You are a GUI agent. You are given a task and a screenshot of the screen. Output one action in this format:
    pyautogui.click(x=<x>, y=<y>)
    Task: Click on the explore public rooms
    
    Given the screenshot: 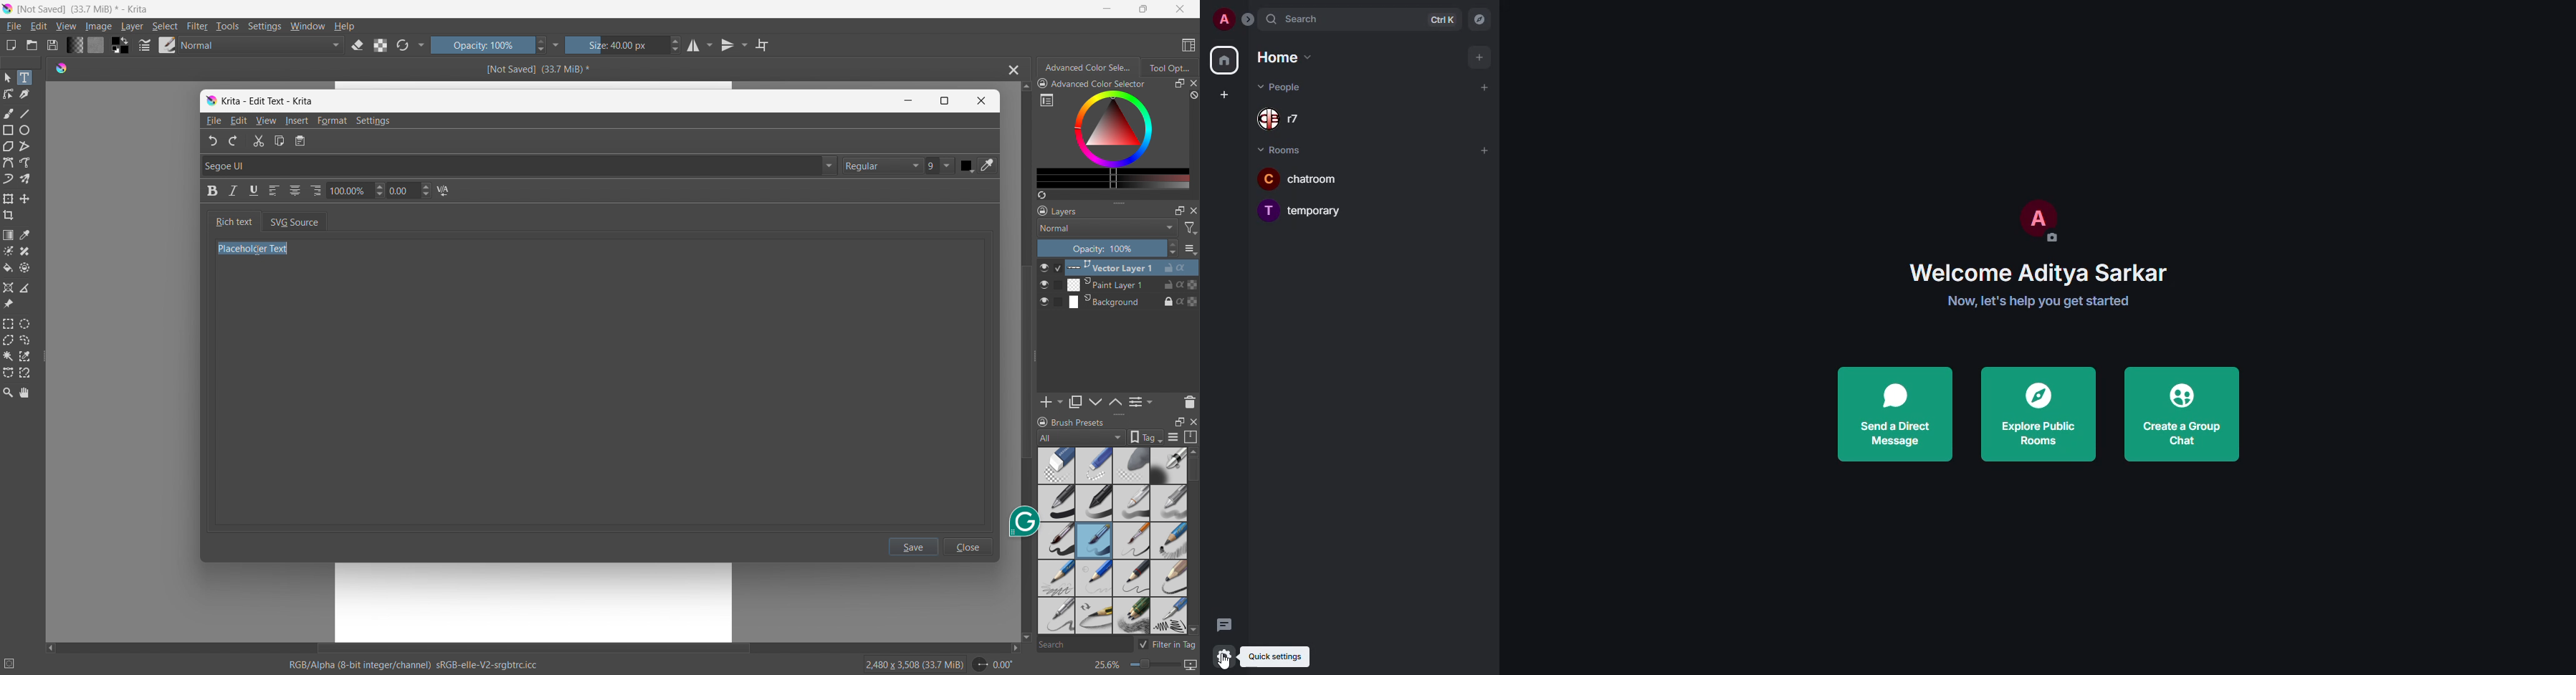 What is the action you would take?
    pyautogui.click(x=2034, y=412)
    